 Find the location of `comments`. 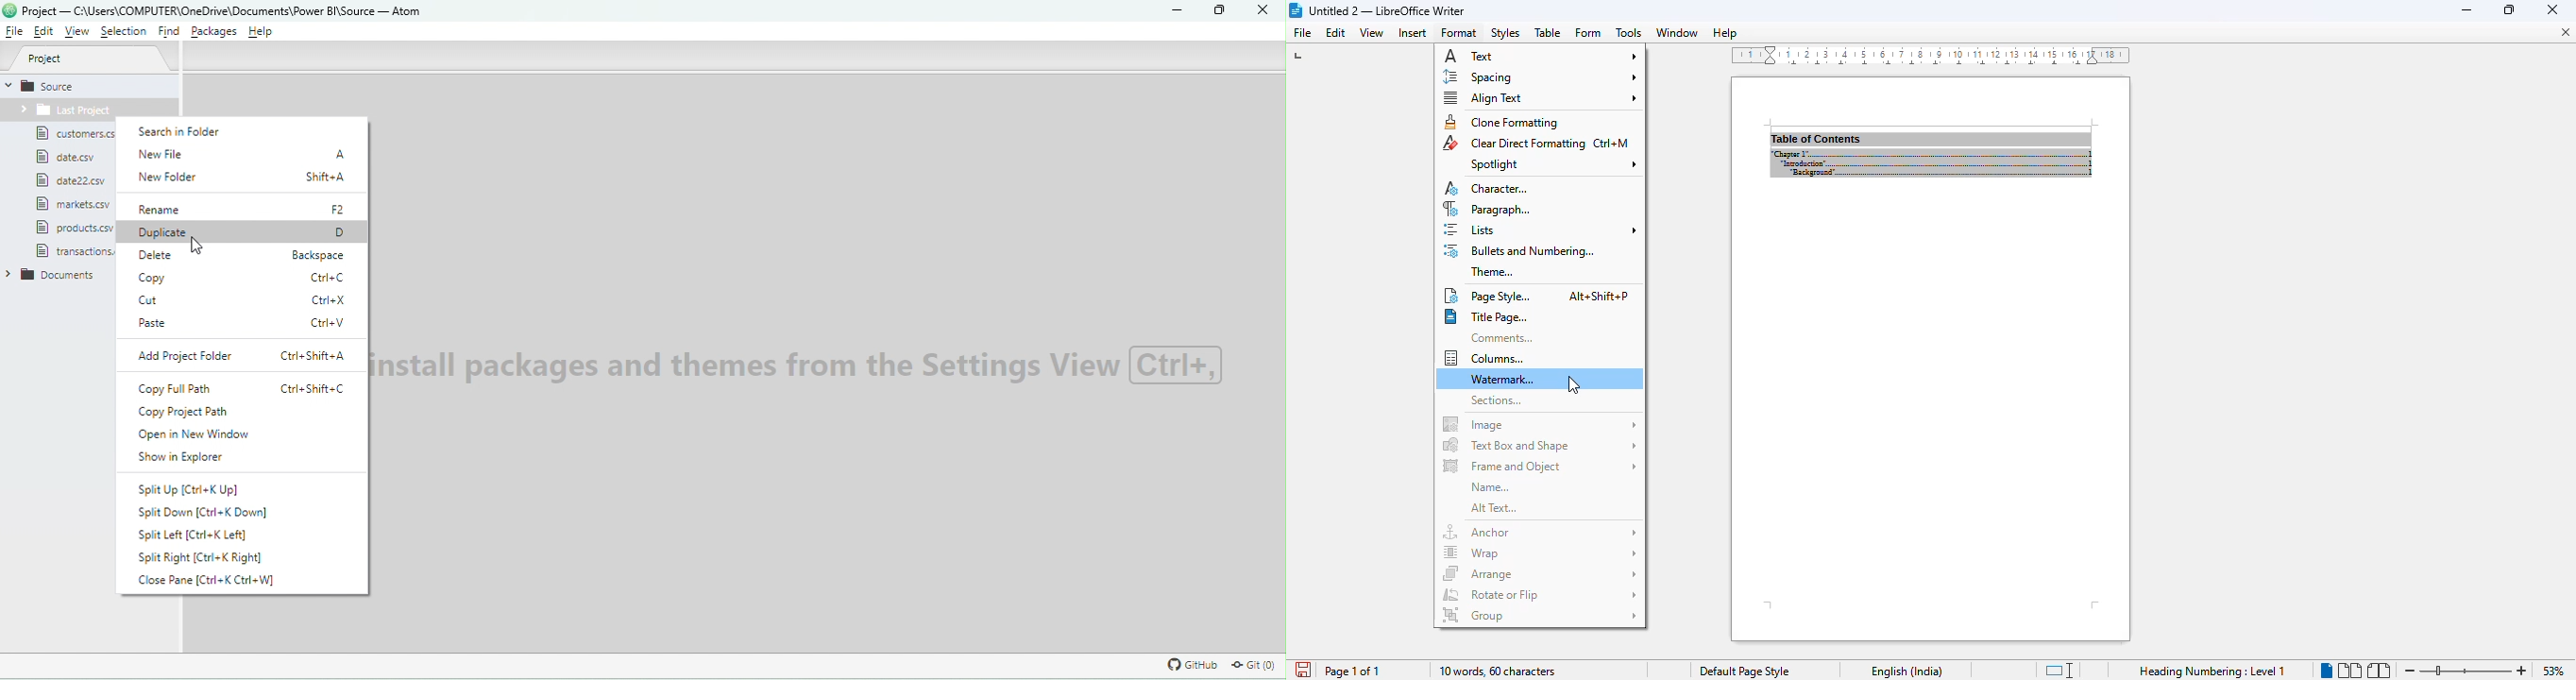

comments is located at coordinates (1501, 338).